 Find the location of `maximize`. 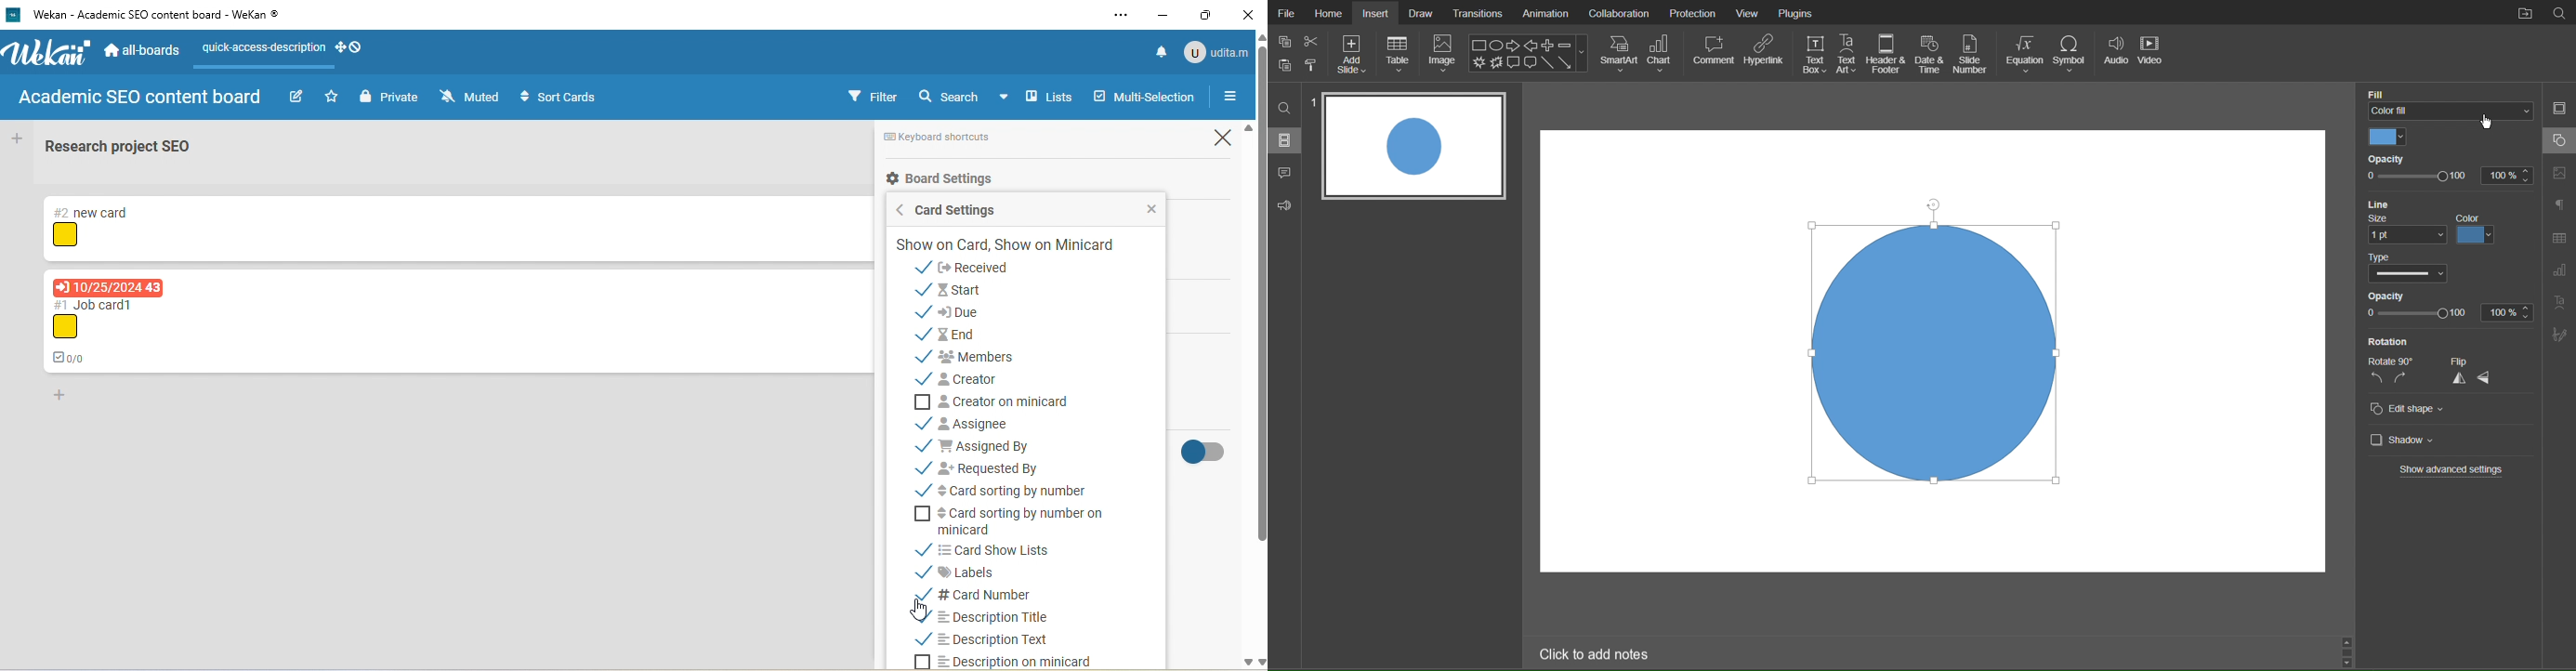

maximize is located at coordinates (1209, 14).